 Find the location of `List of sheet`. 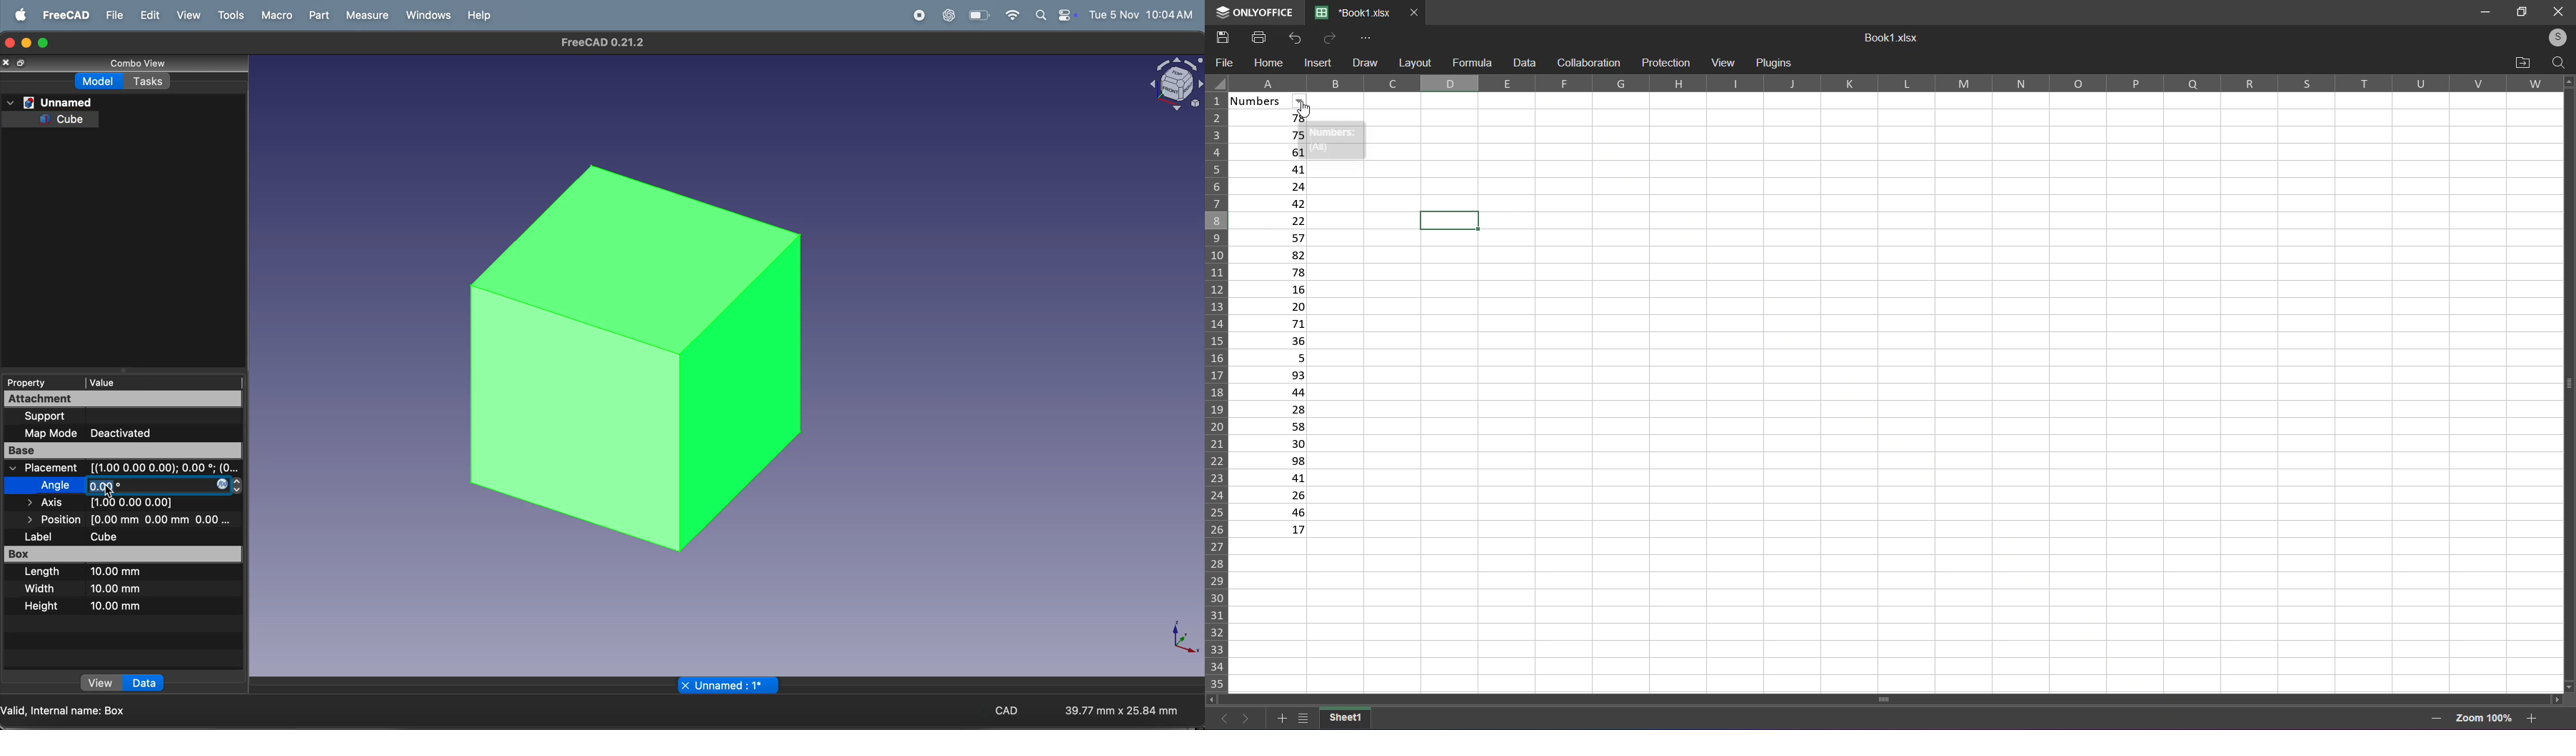

List of sheet is located at coordinates (1303, 716).